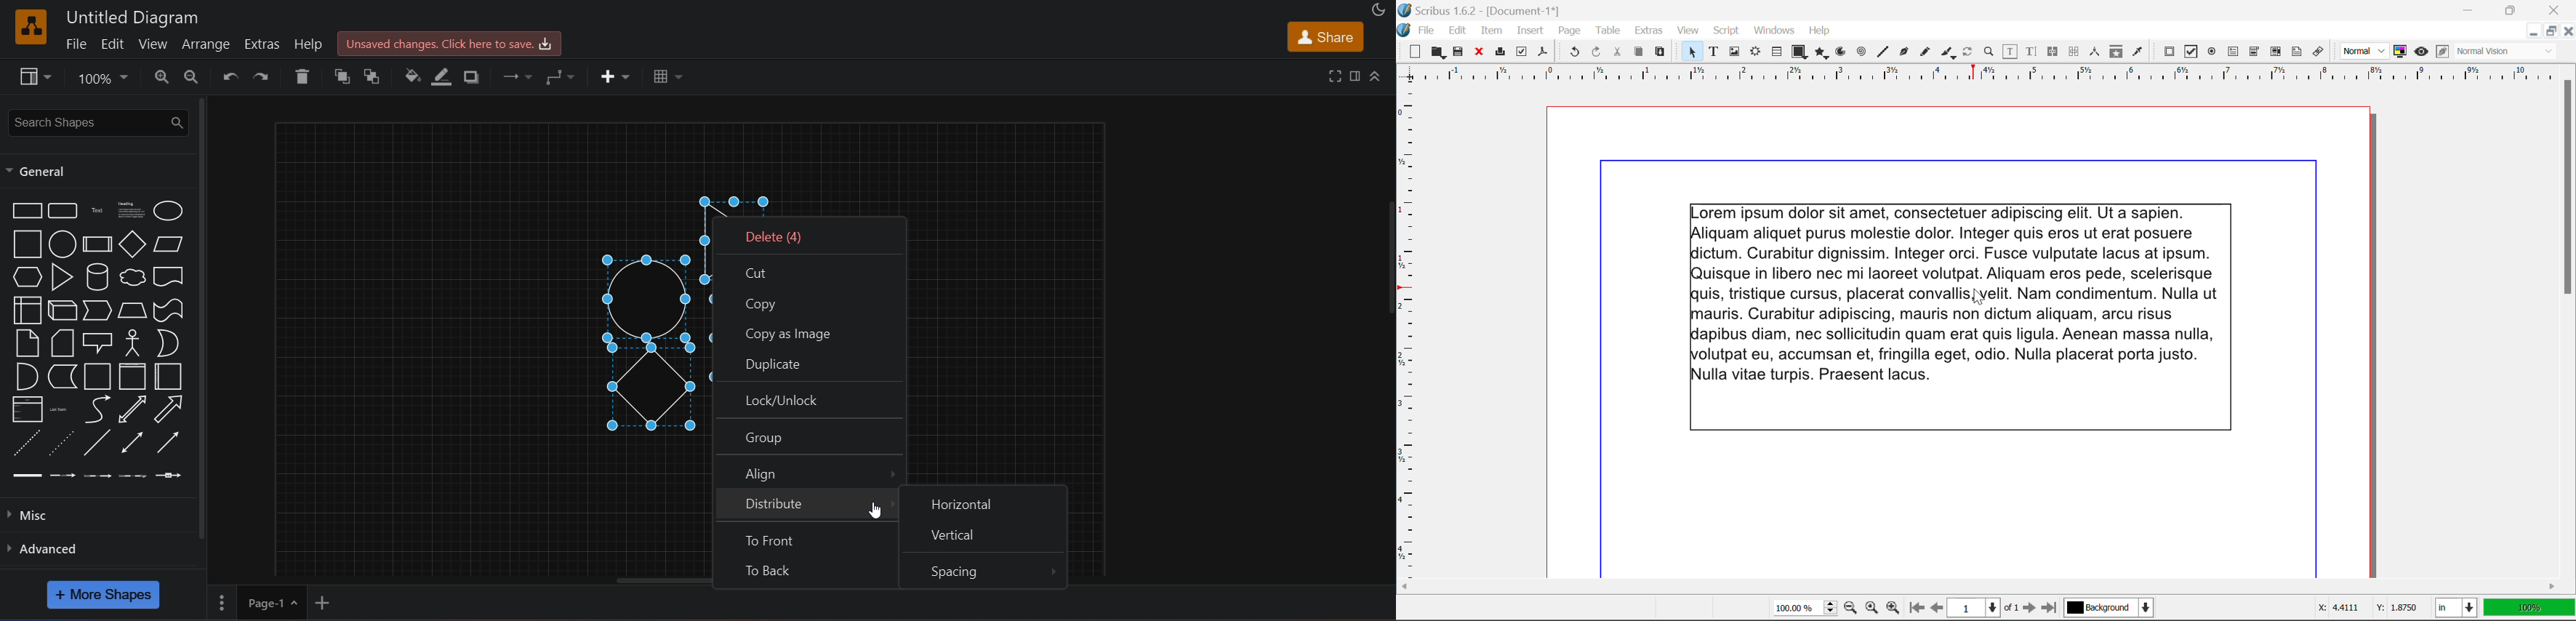 This screenshot has width=2576, height=644. I want to click on internal storage, so click(27, 310).